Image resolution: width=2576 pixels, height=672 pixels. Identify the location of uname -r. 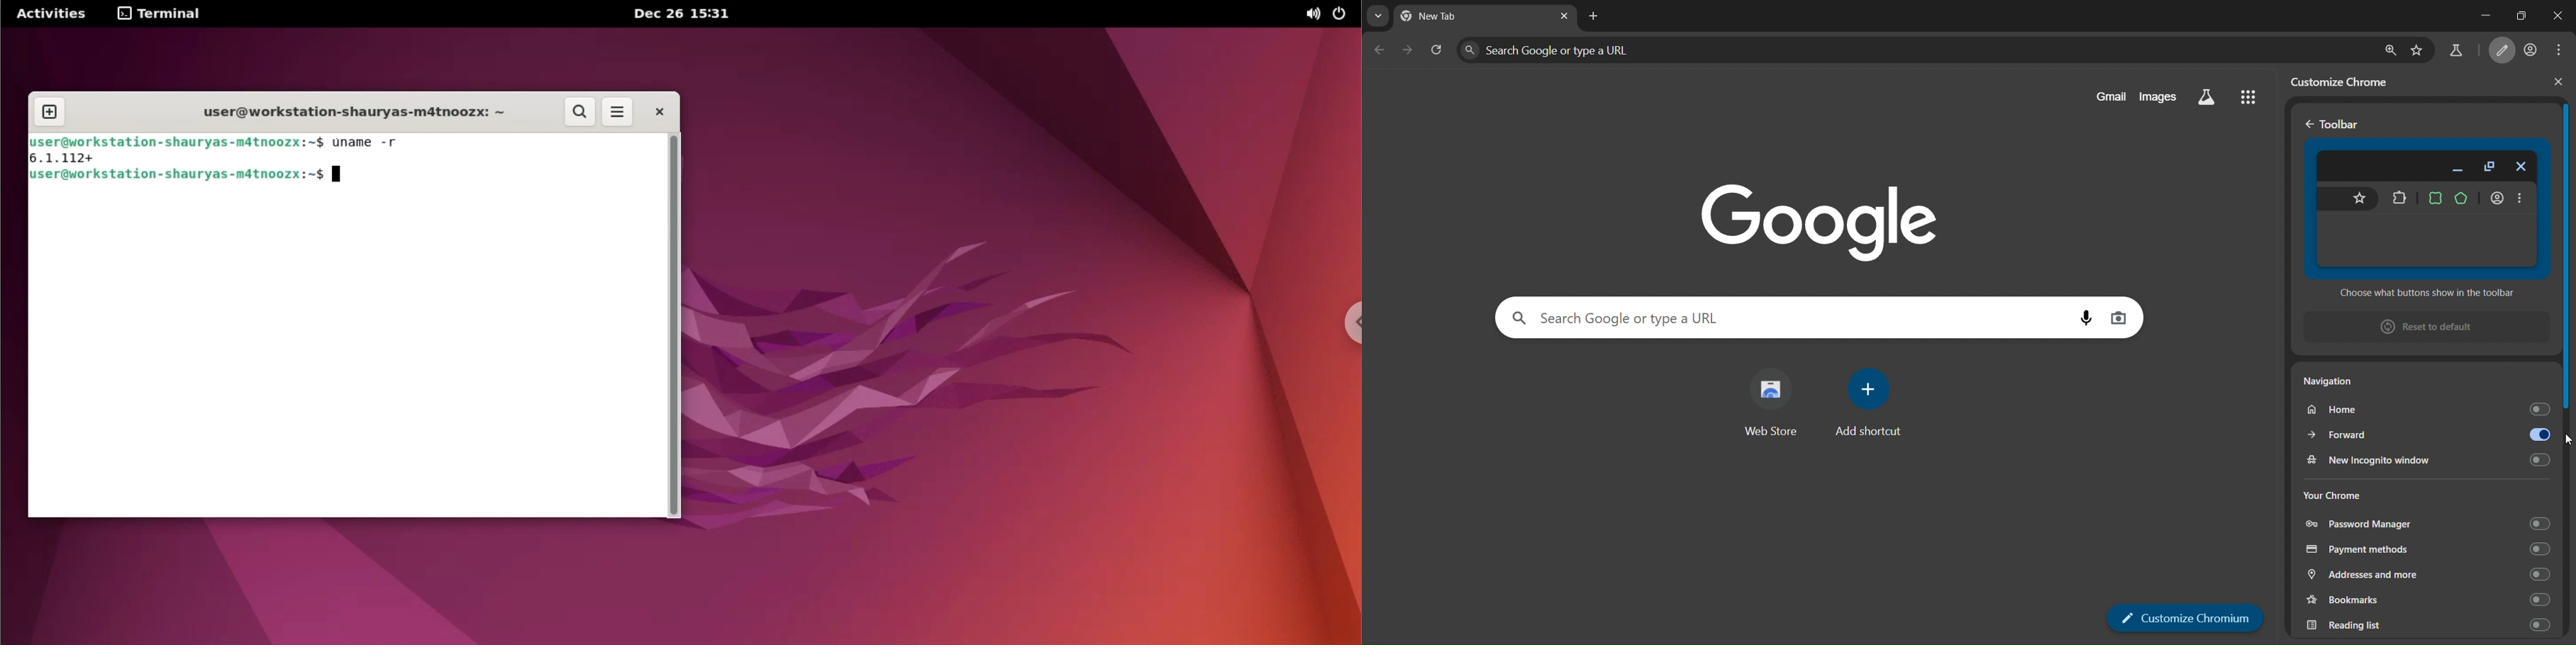
(367, 142).